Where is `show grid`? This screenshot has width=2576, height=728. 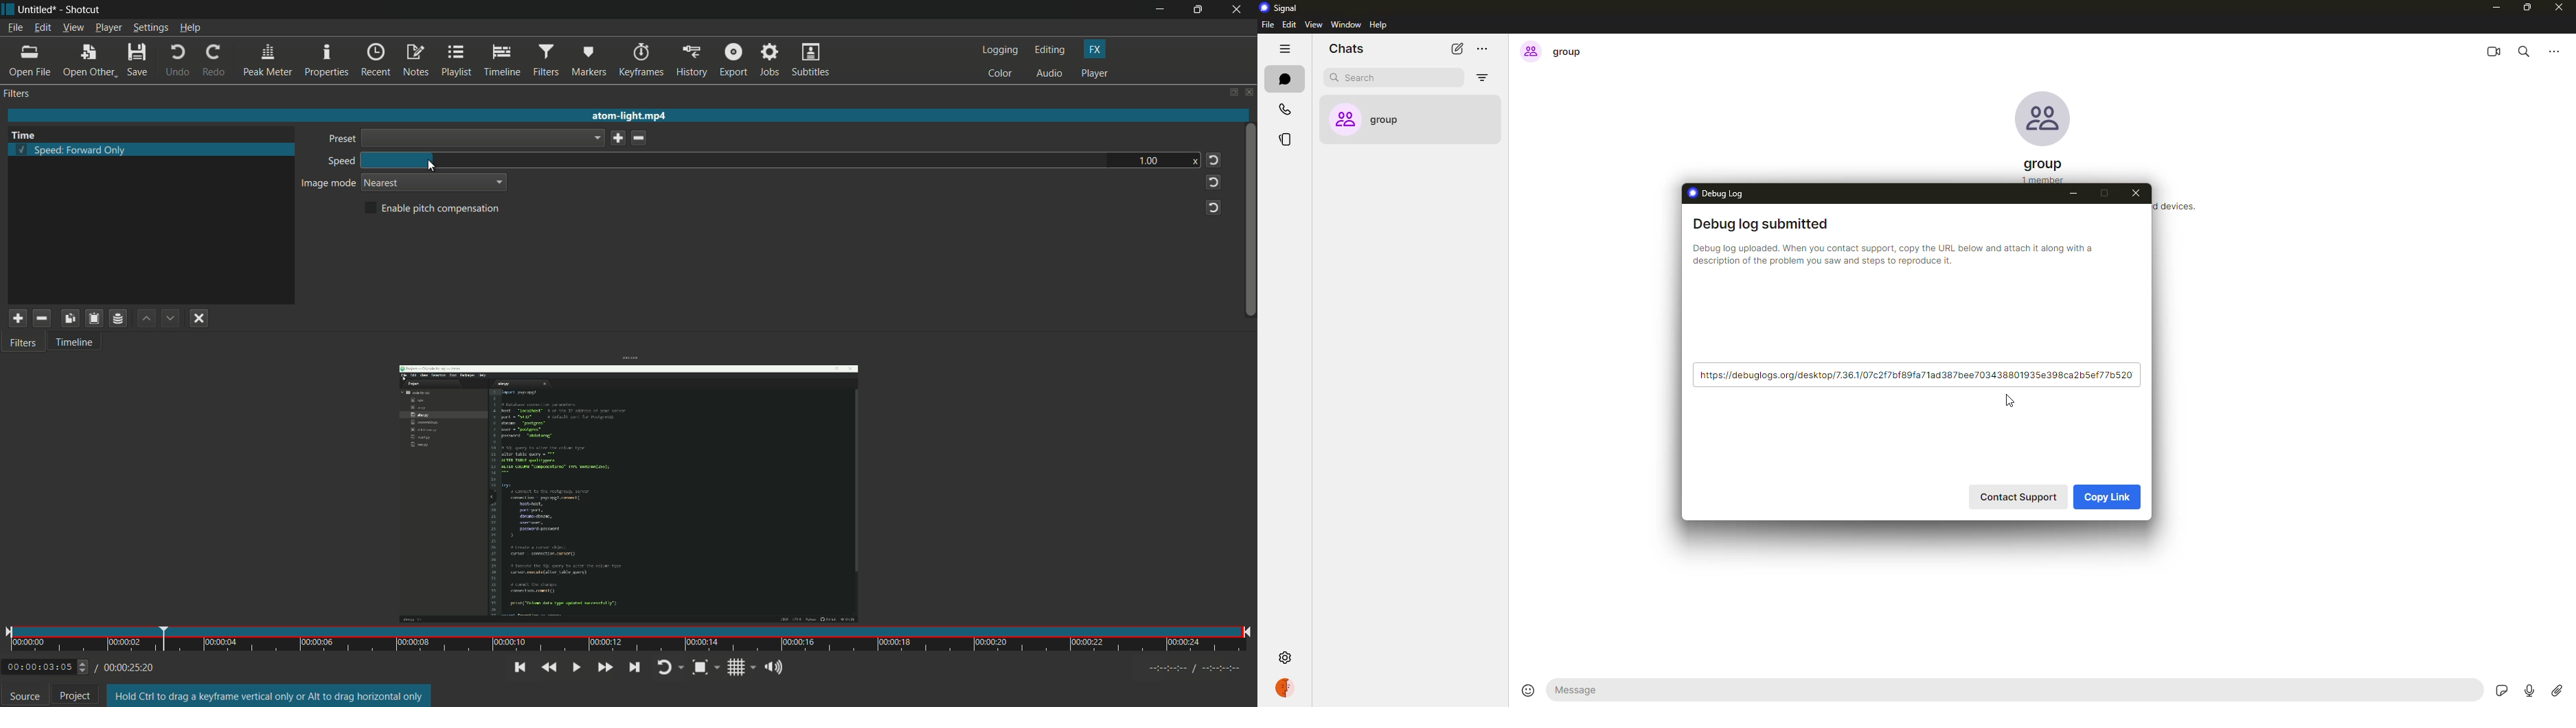
show grid is located at coordinates (741, 667).